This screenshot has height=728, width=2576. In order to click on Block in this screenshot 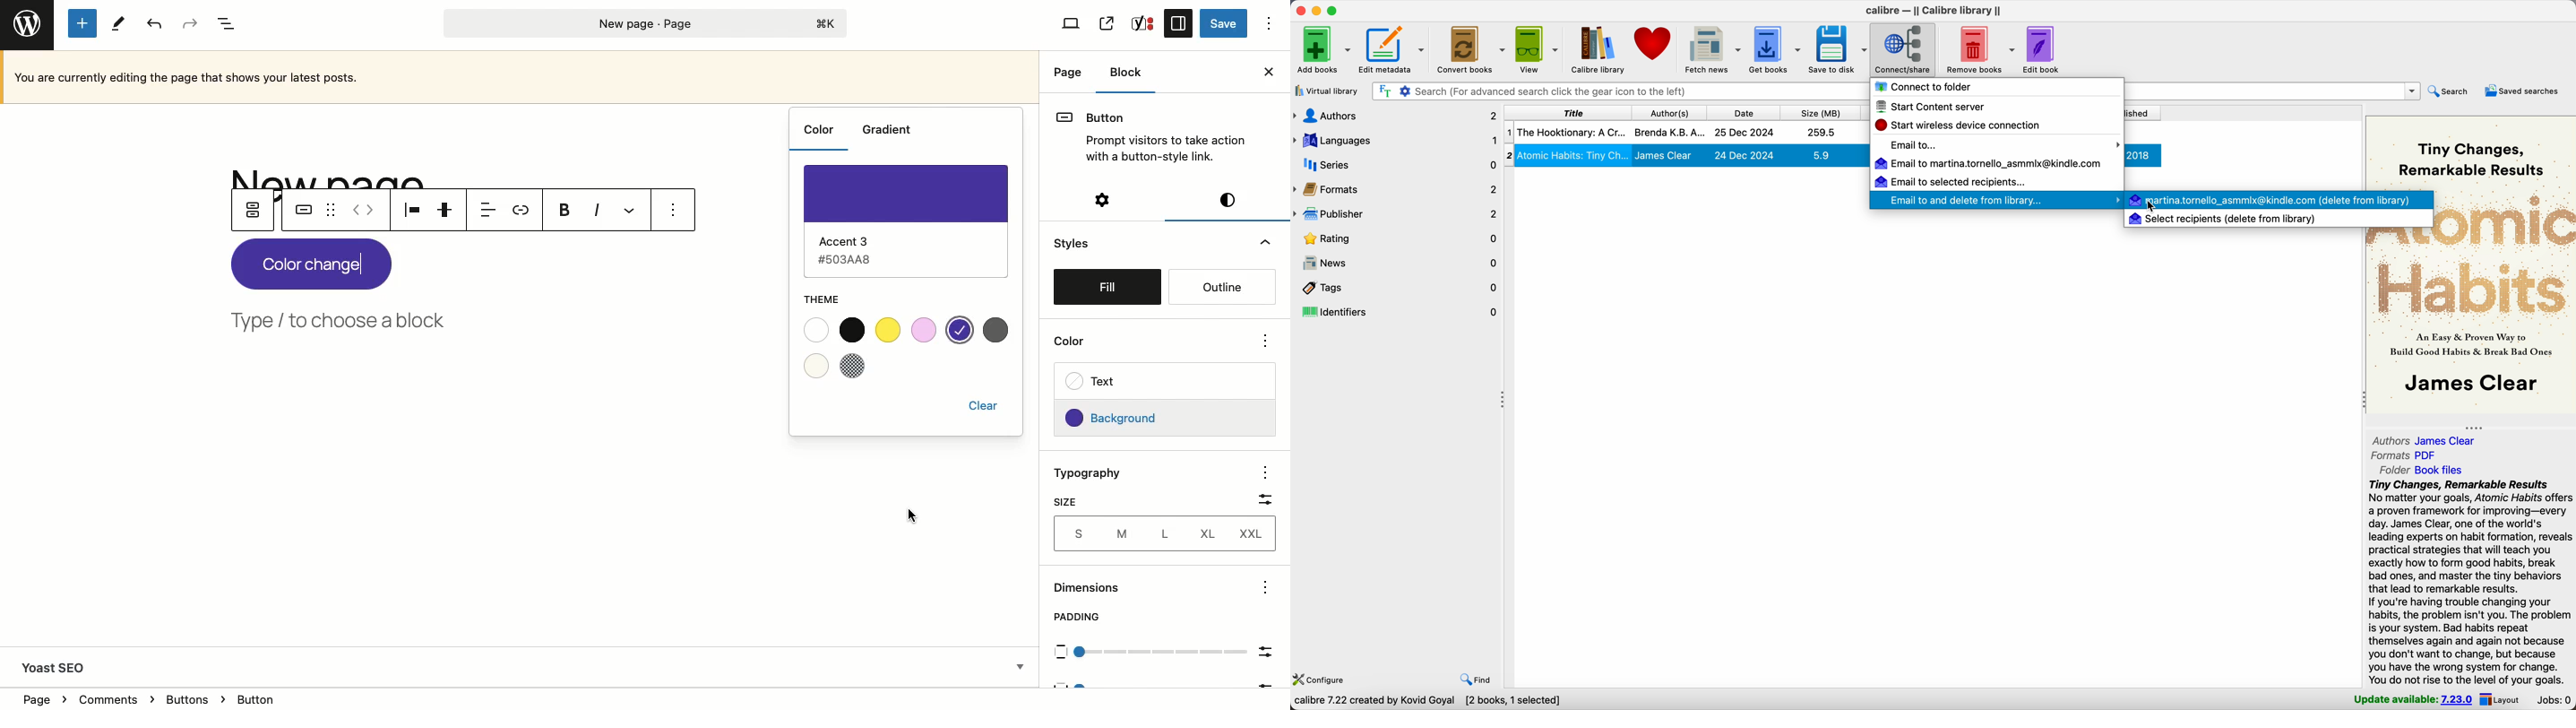, I will do `click(1126, 78)`.